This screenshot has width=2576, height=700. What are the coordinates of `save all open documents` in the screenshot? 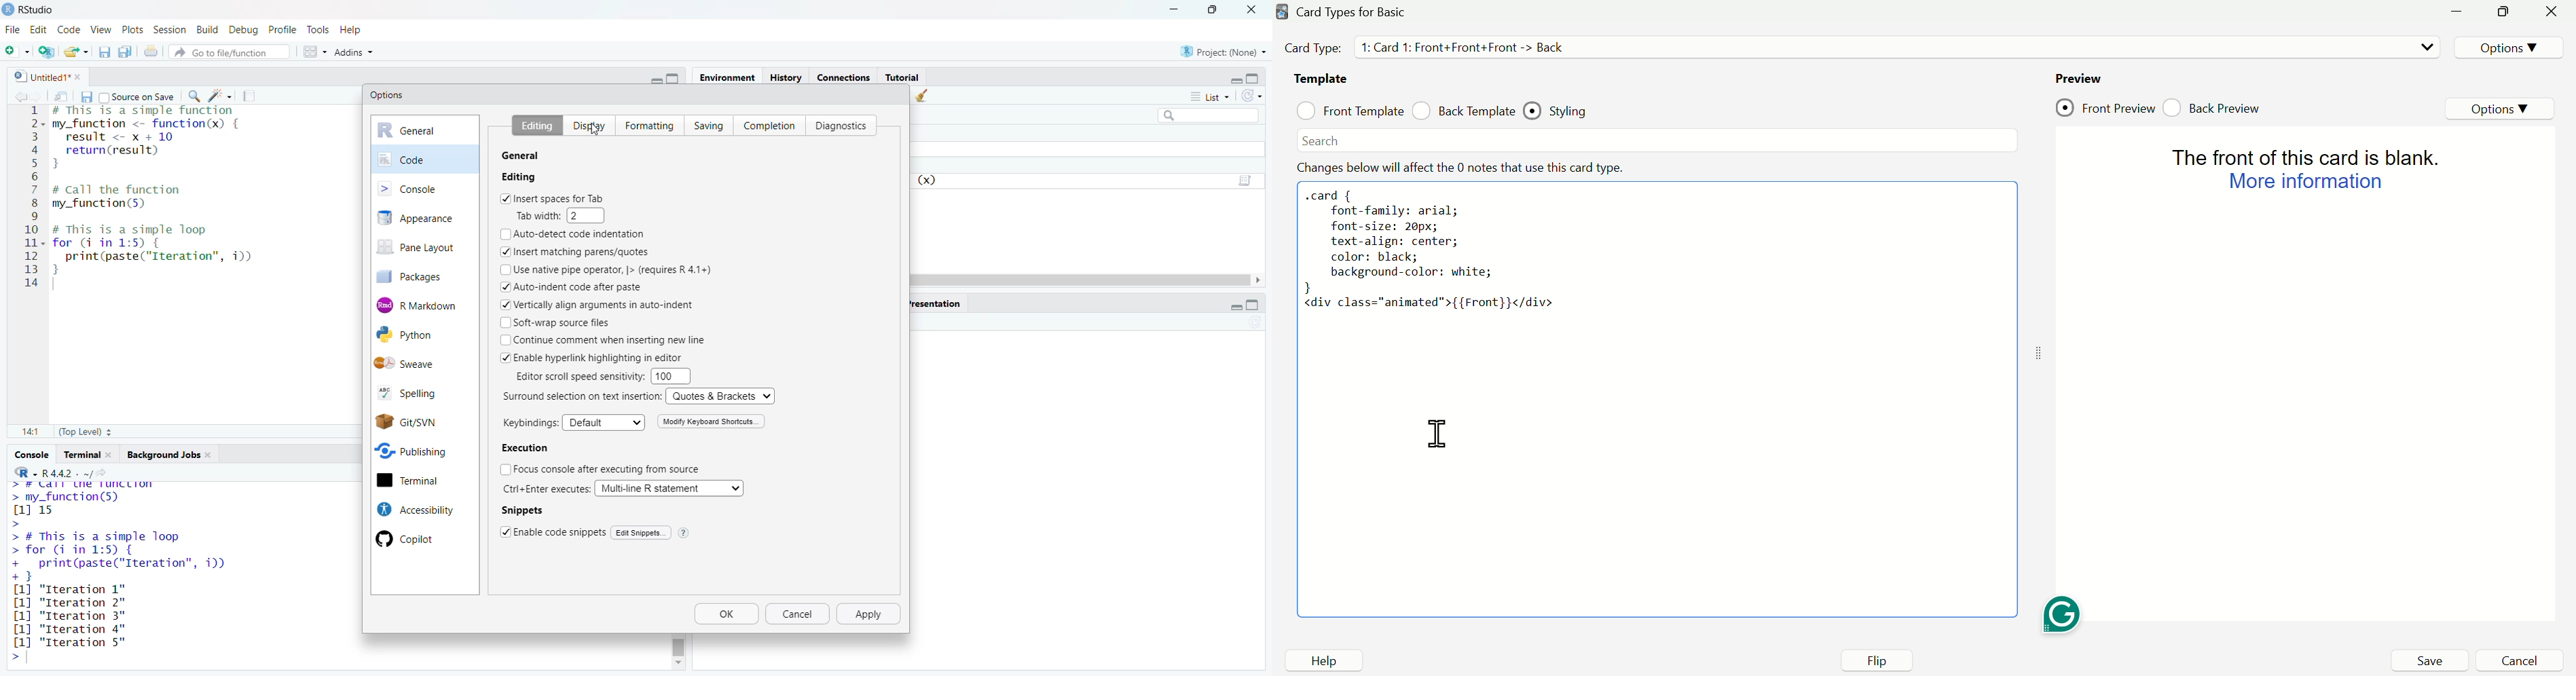 It's located at (125, 52).